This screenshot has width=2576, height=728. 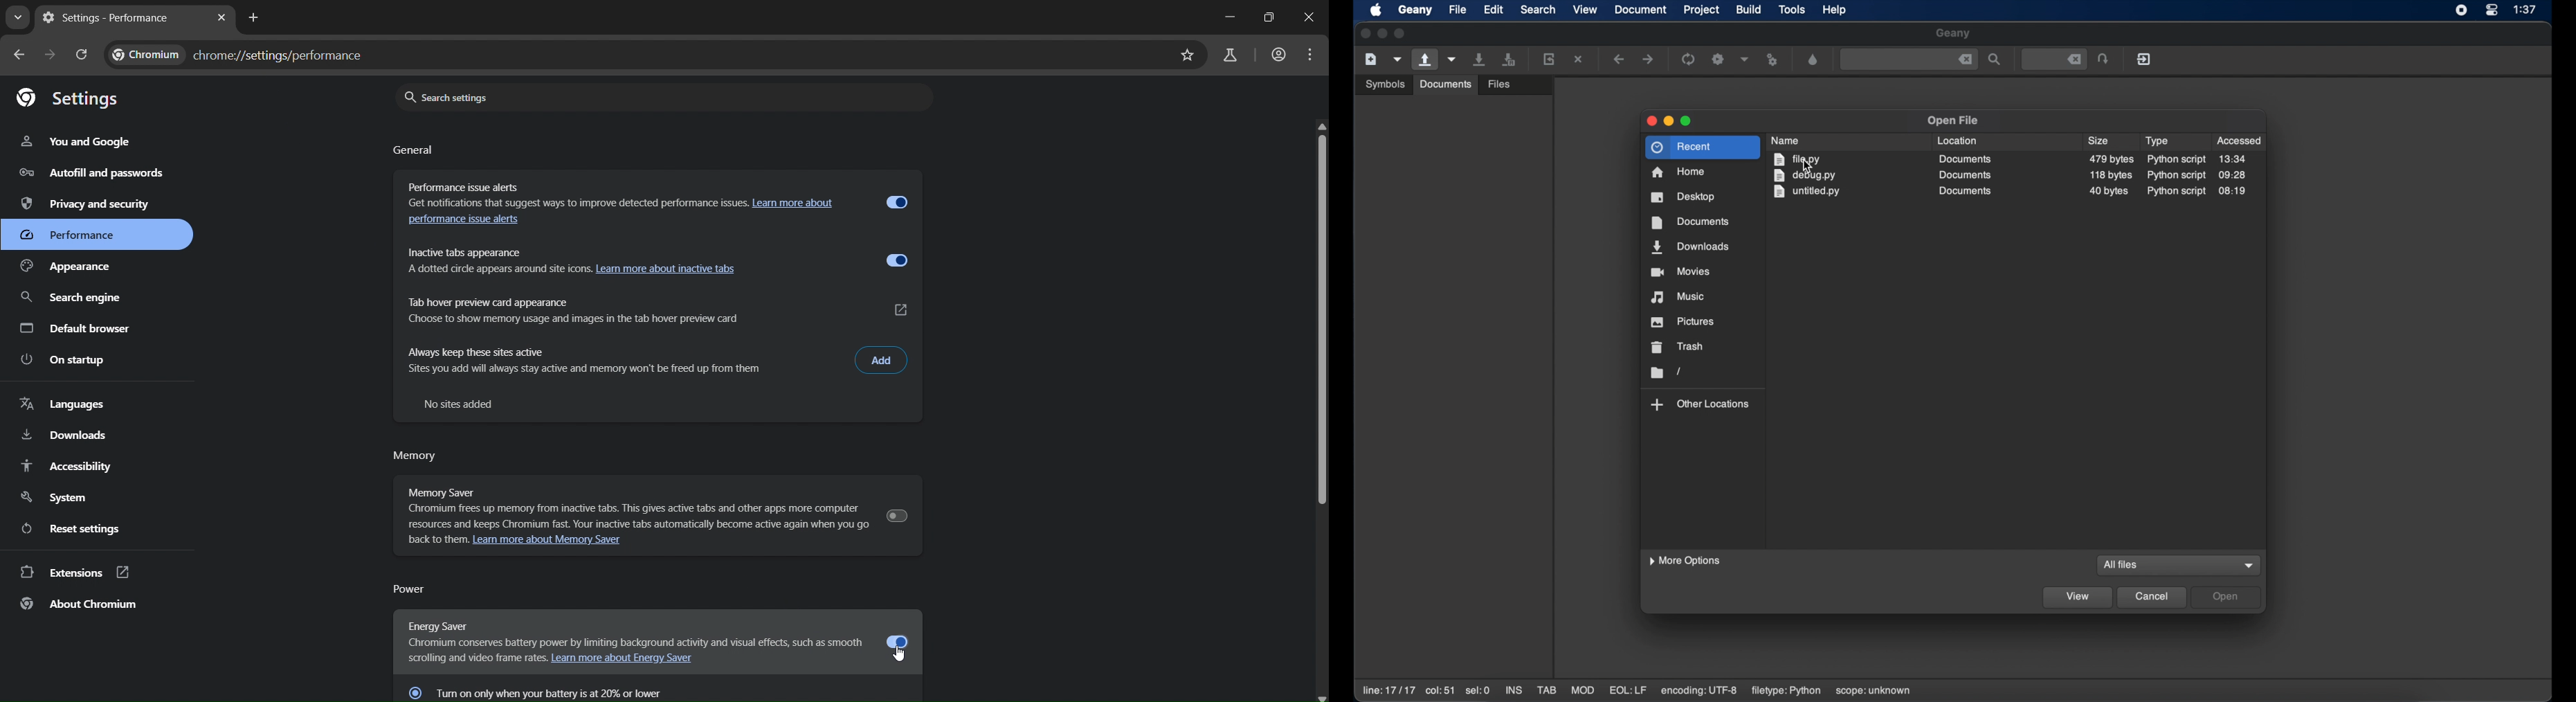 What do you see at coordinates (620, 260) in the screenshot?
I see `inactive tab appearance` at bounding box center [620, 260].